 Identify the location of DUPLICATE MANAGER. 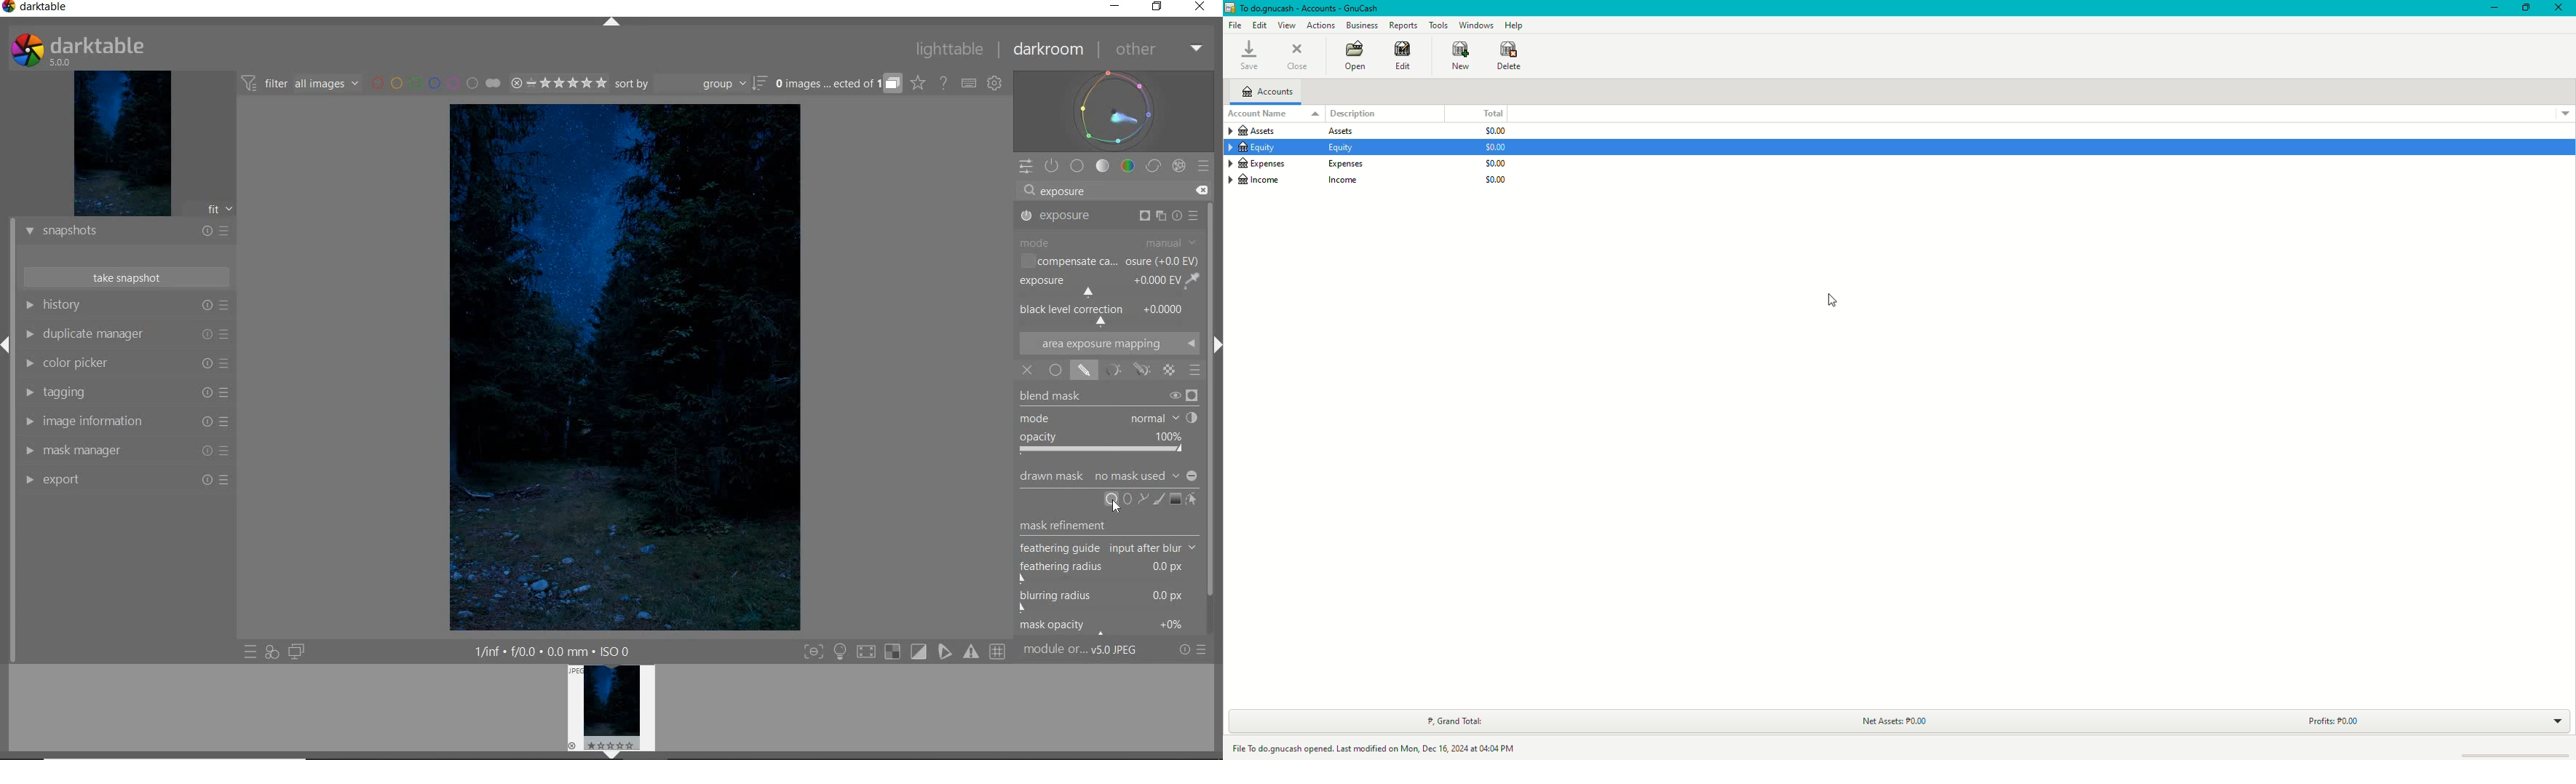
(125, 334).